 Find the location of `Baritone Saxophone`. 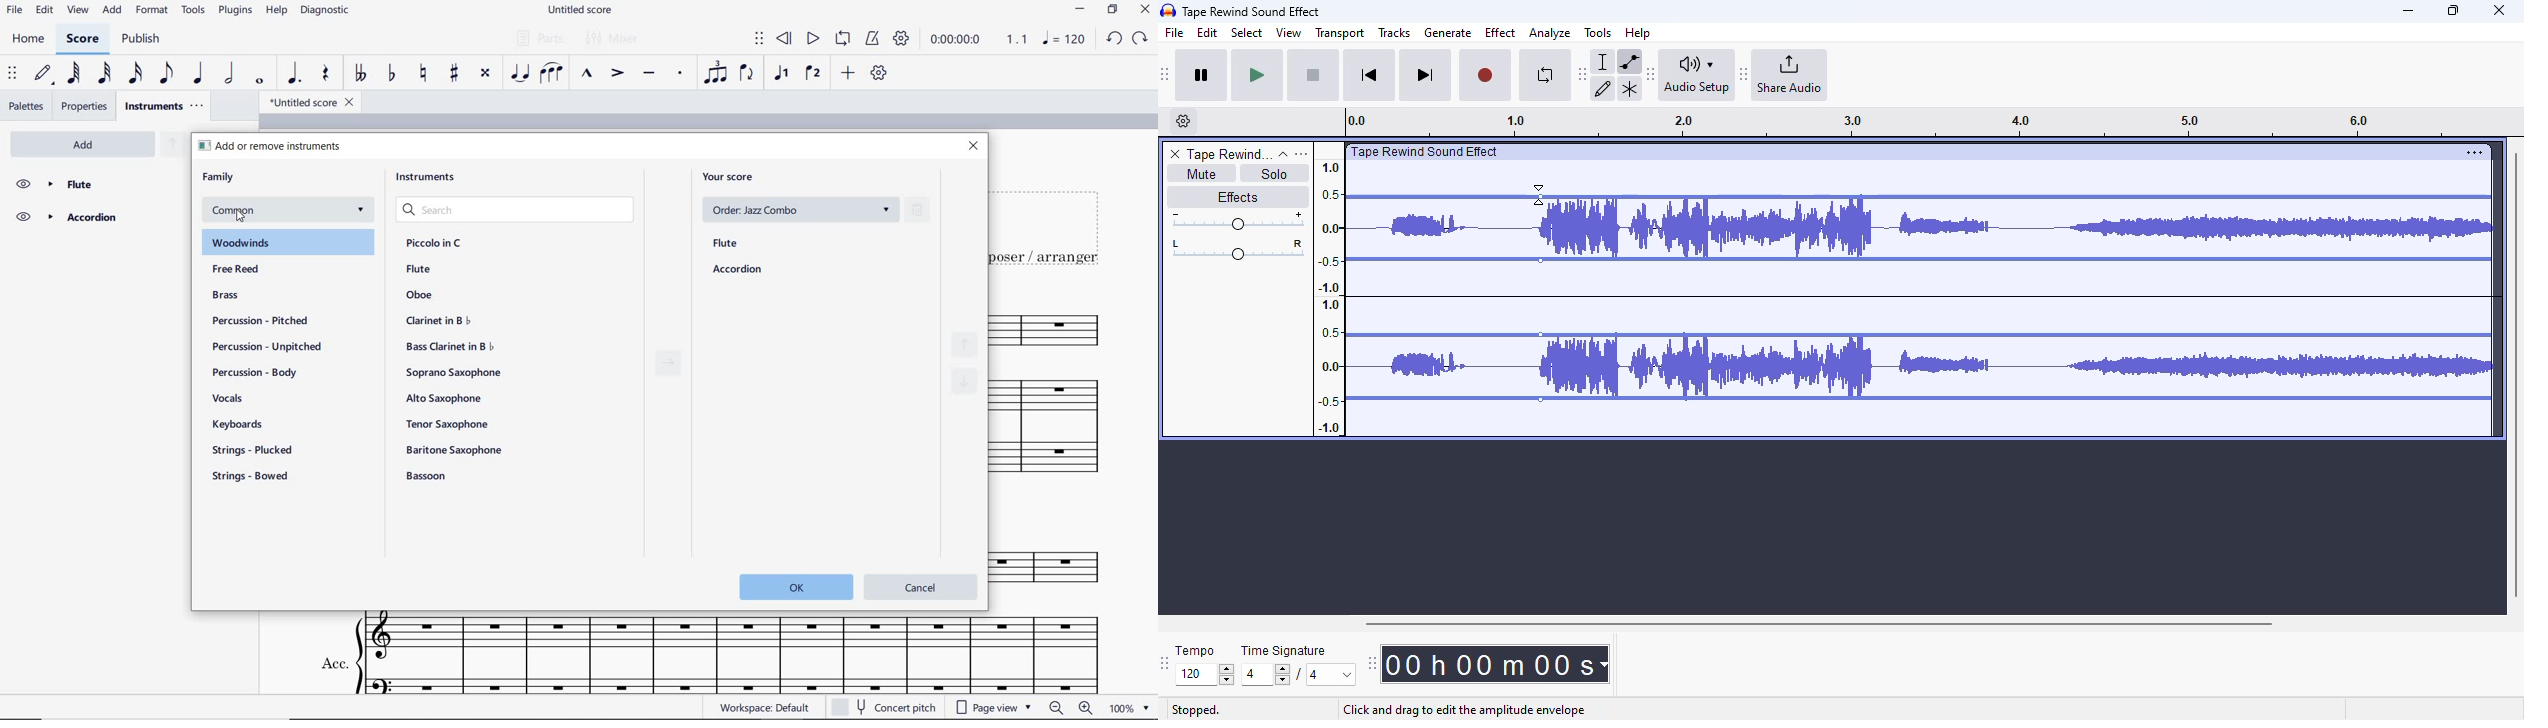

Baritone Saxophone is located at coordinates (455, 450).